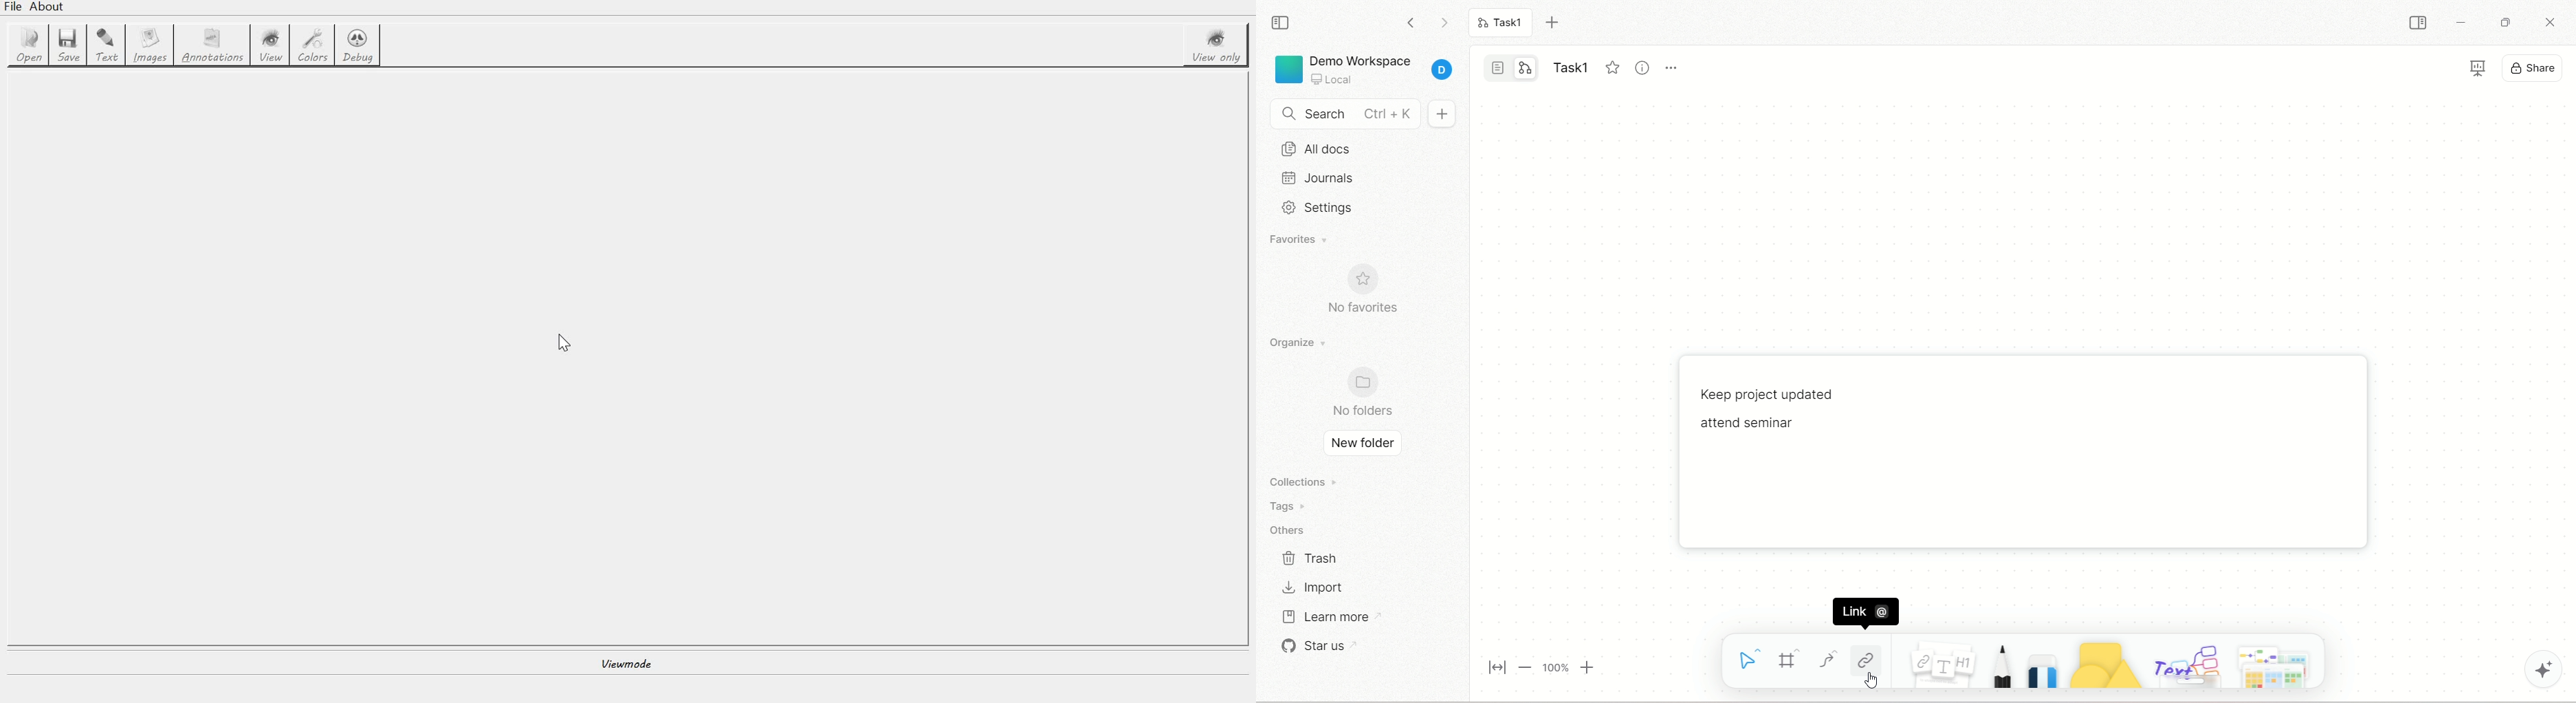 Image resolution: width=2576 pixels, height=728 pixels. I want to click on minimize, so click(2463, 25).